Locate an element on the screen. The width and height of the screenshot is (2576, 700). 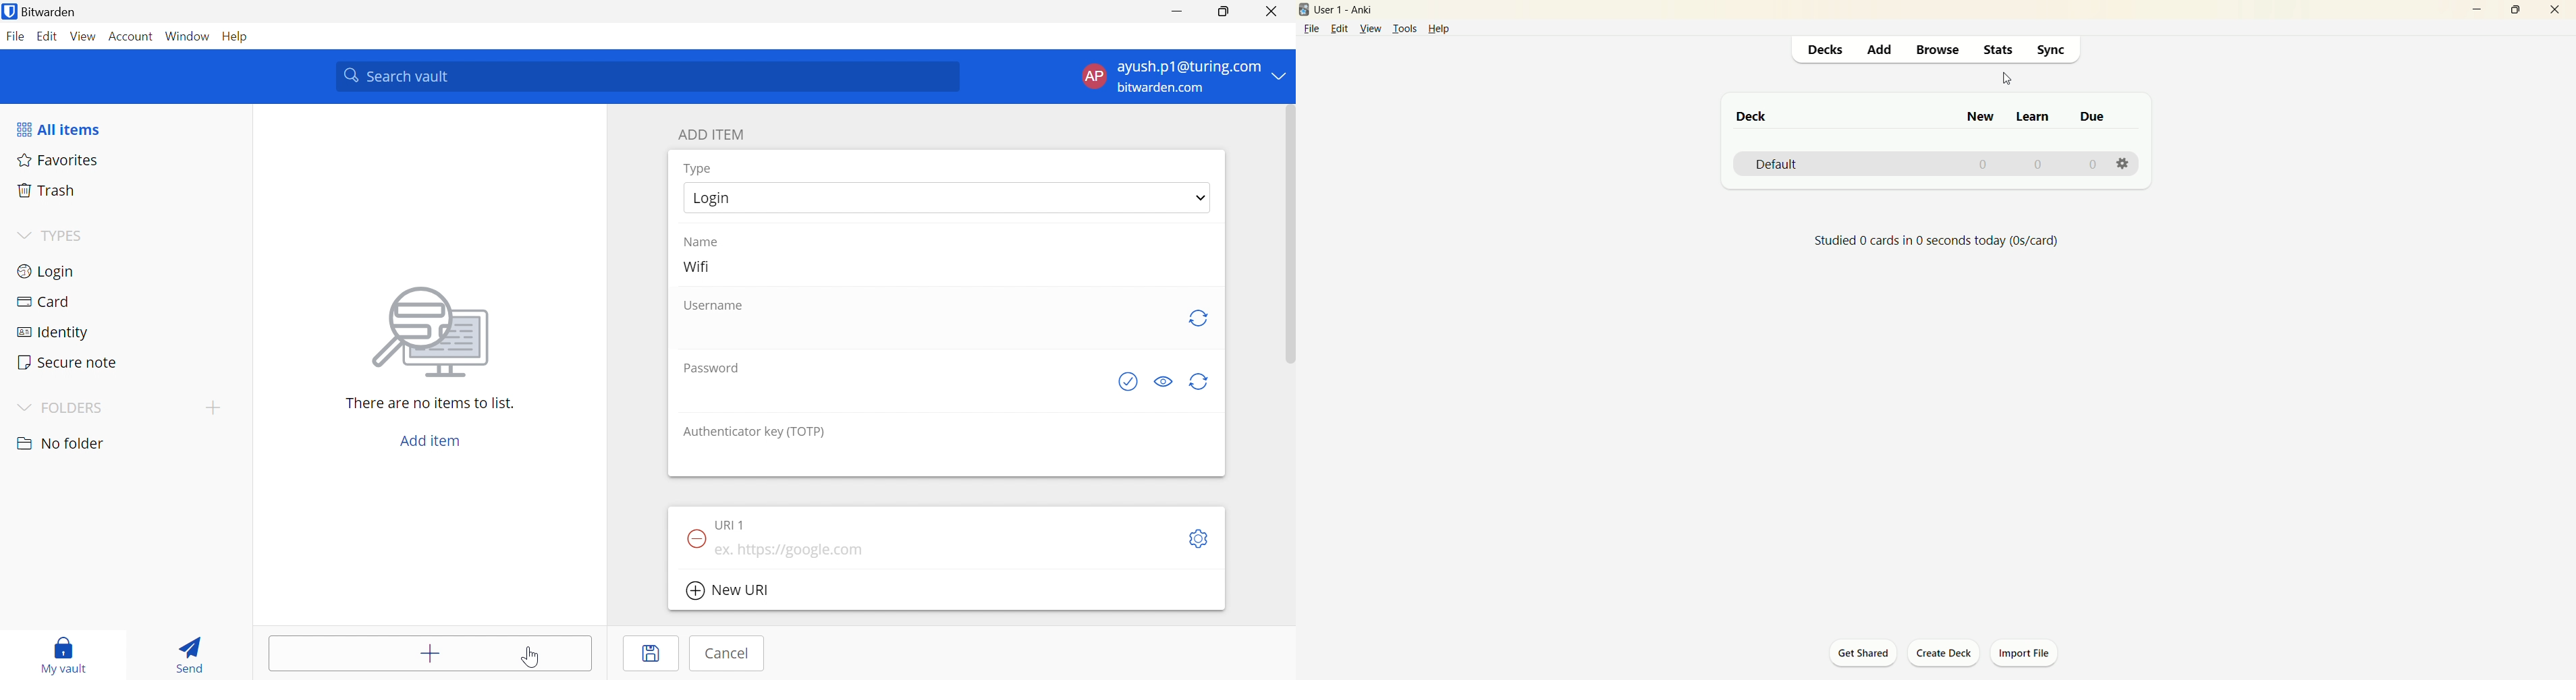
due is located at coordinates (2094, 117).